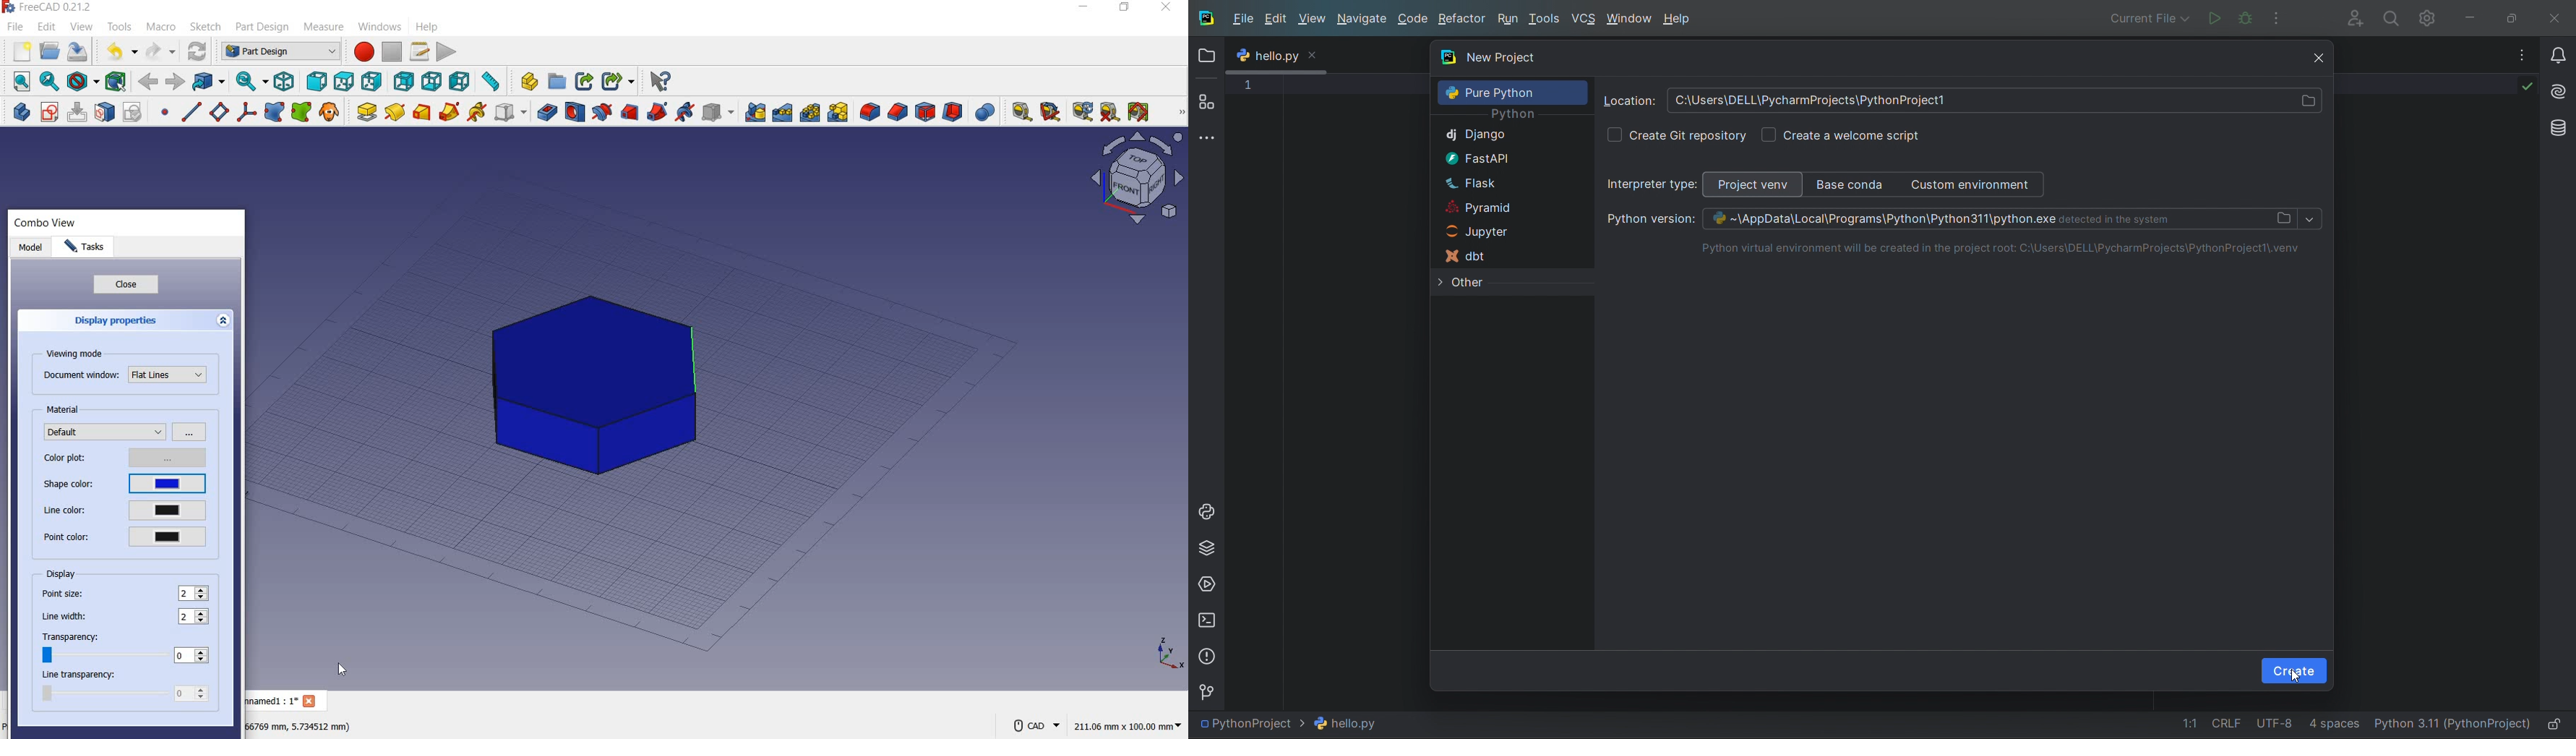  I want to click on python version, so click(2000, 218).